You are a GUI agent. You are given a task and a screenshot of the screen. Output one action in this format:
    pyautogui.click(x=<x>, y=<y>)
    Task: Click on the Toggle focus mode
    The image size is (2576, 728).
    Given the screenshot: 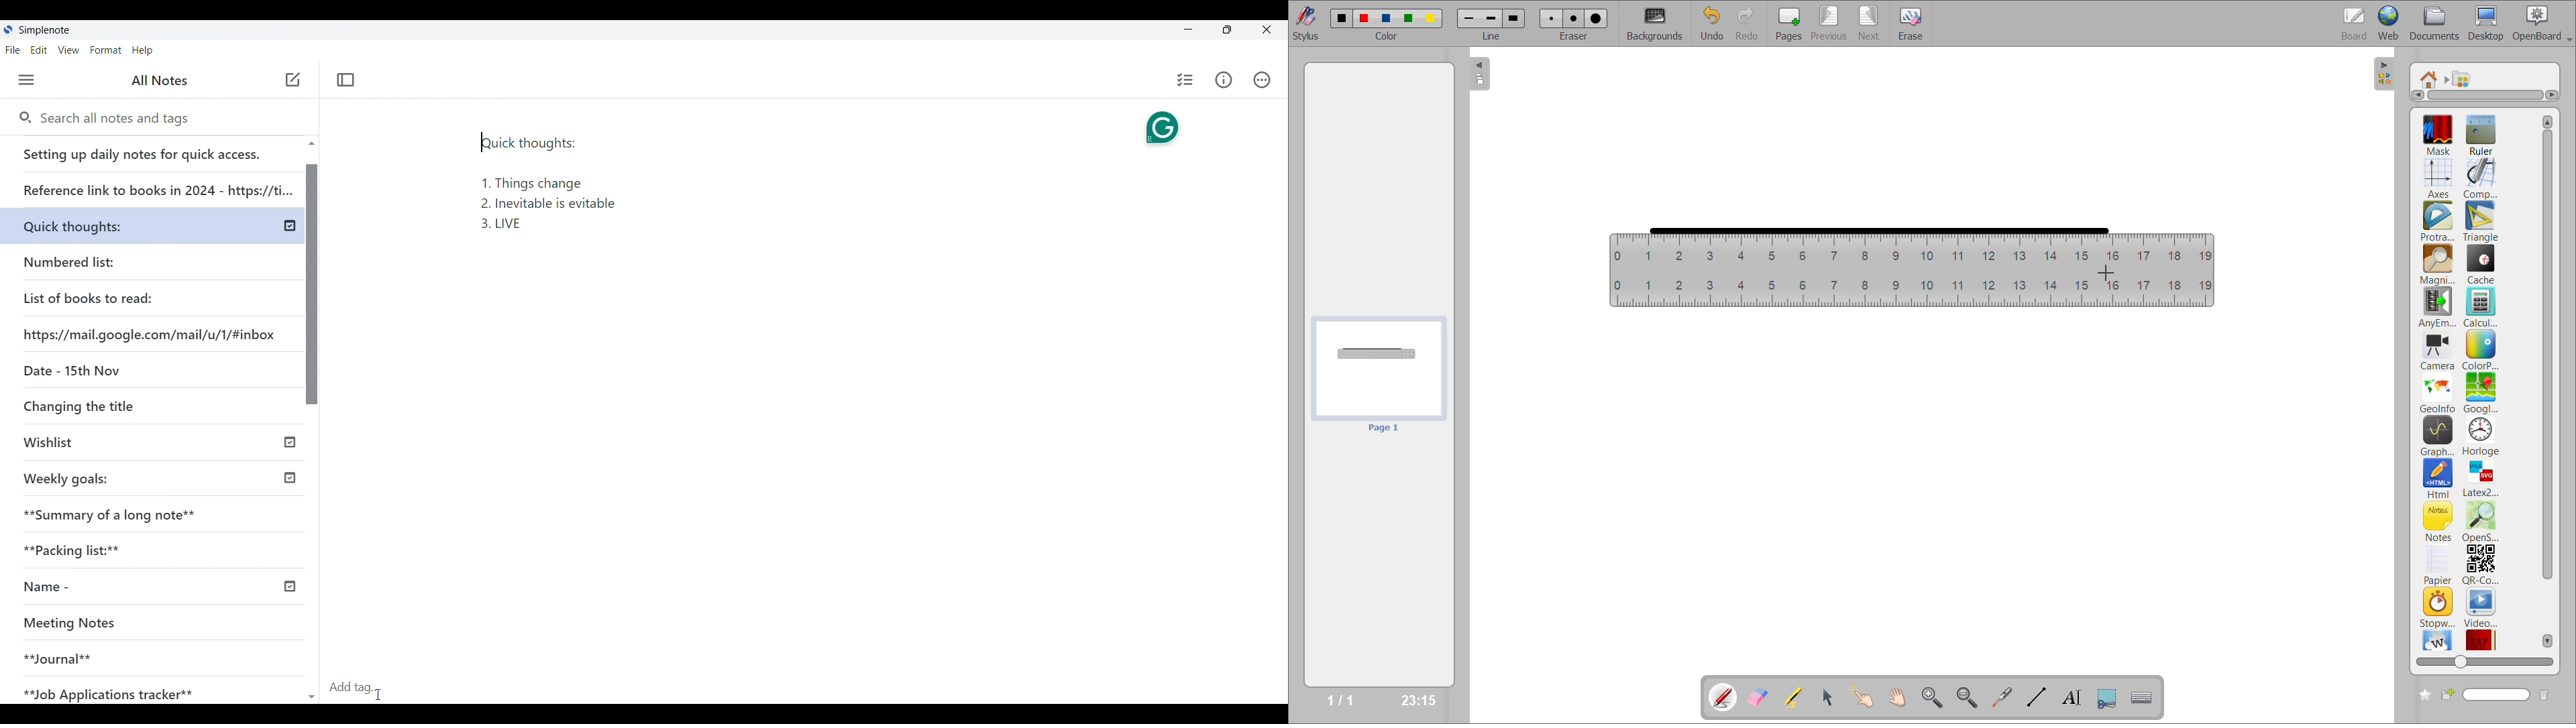 What is the action you would take?
    pyautogui.click(x=346, y=80)
    